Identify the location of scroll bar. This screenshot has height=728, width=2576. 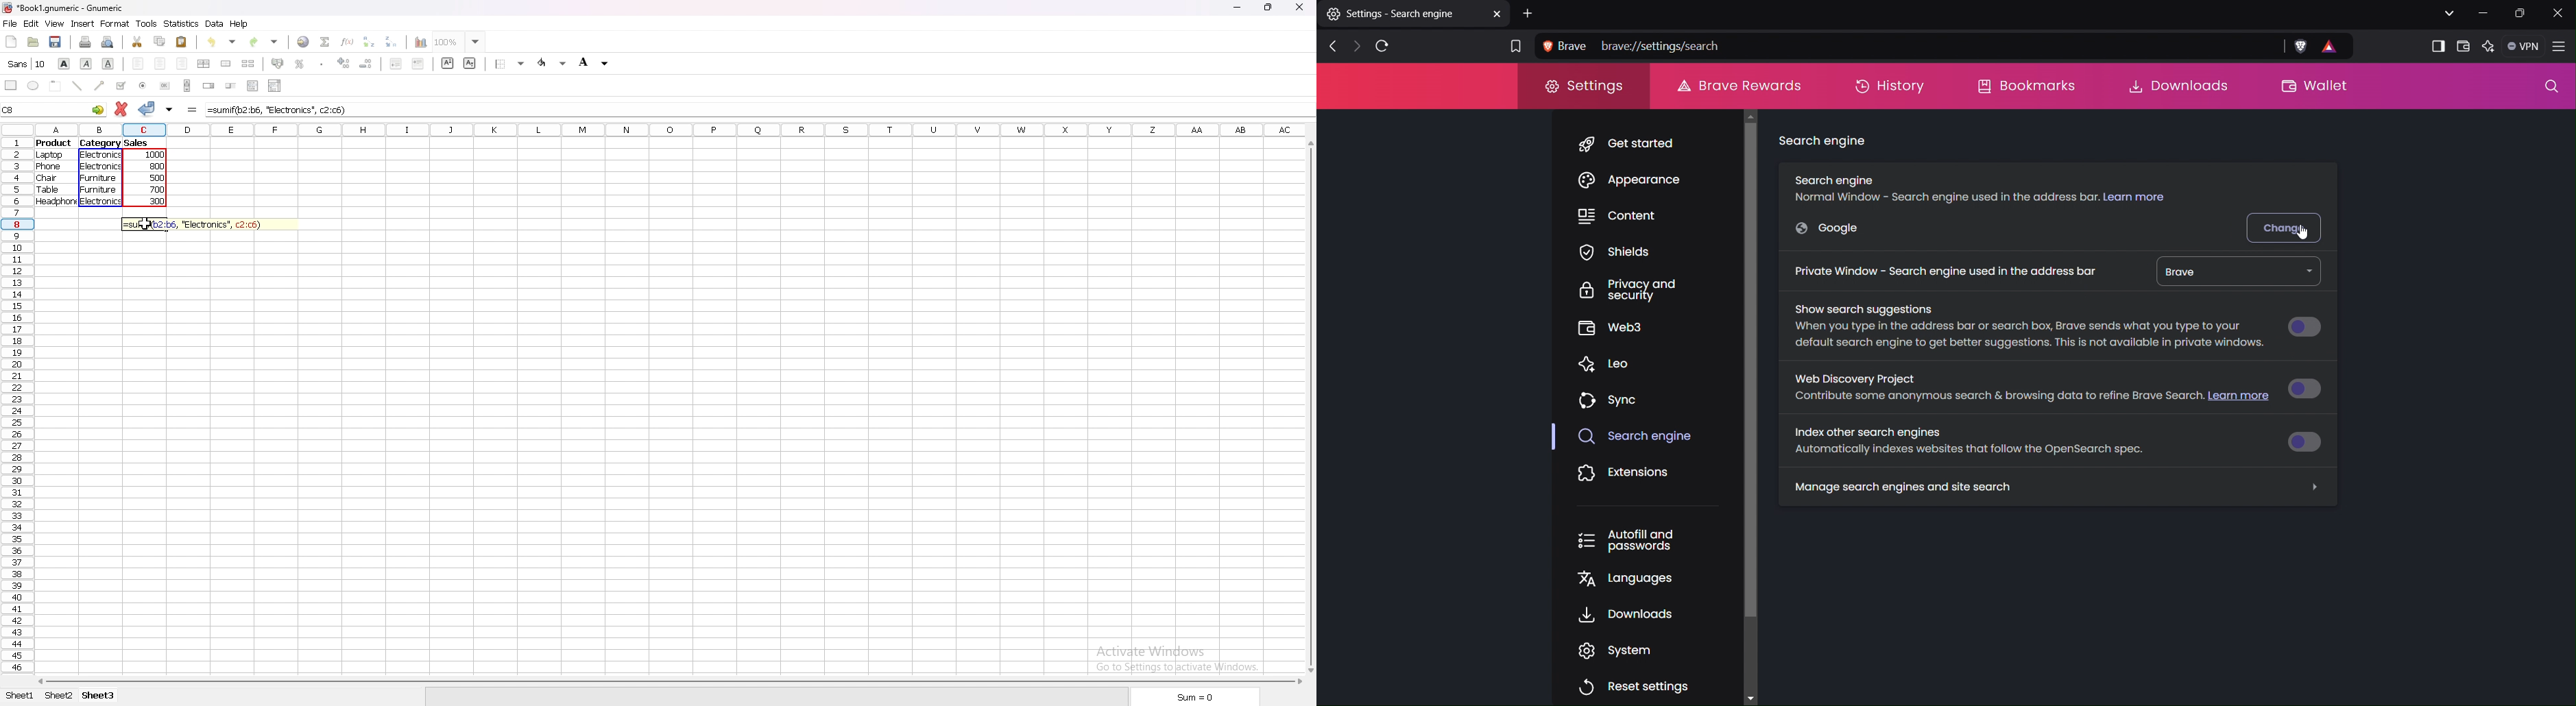
(186, 85).